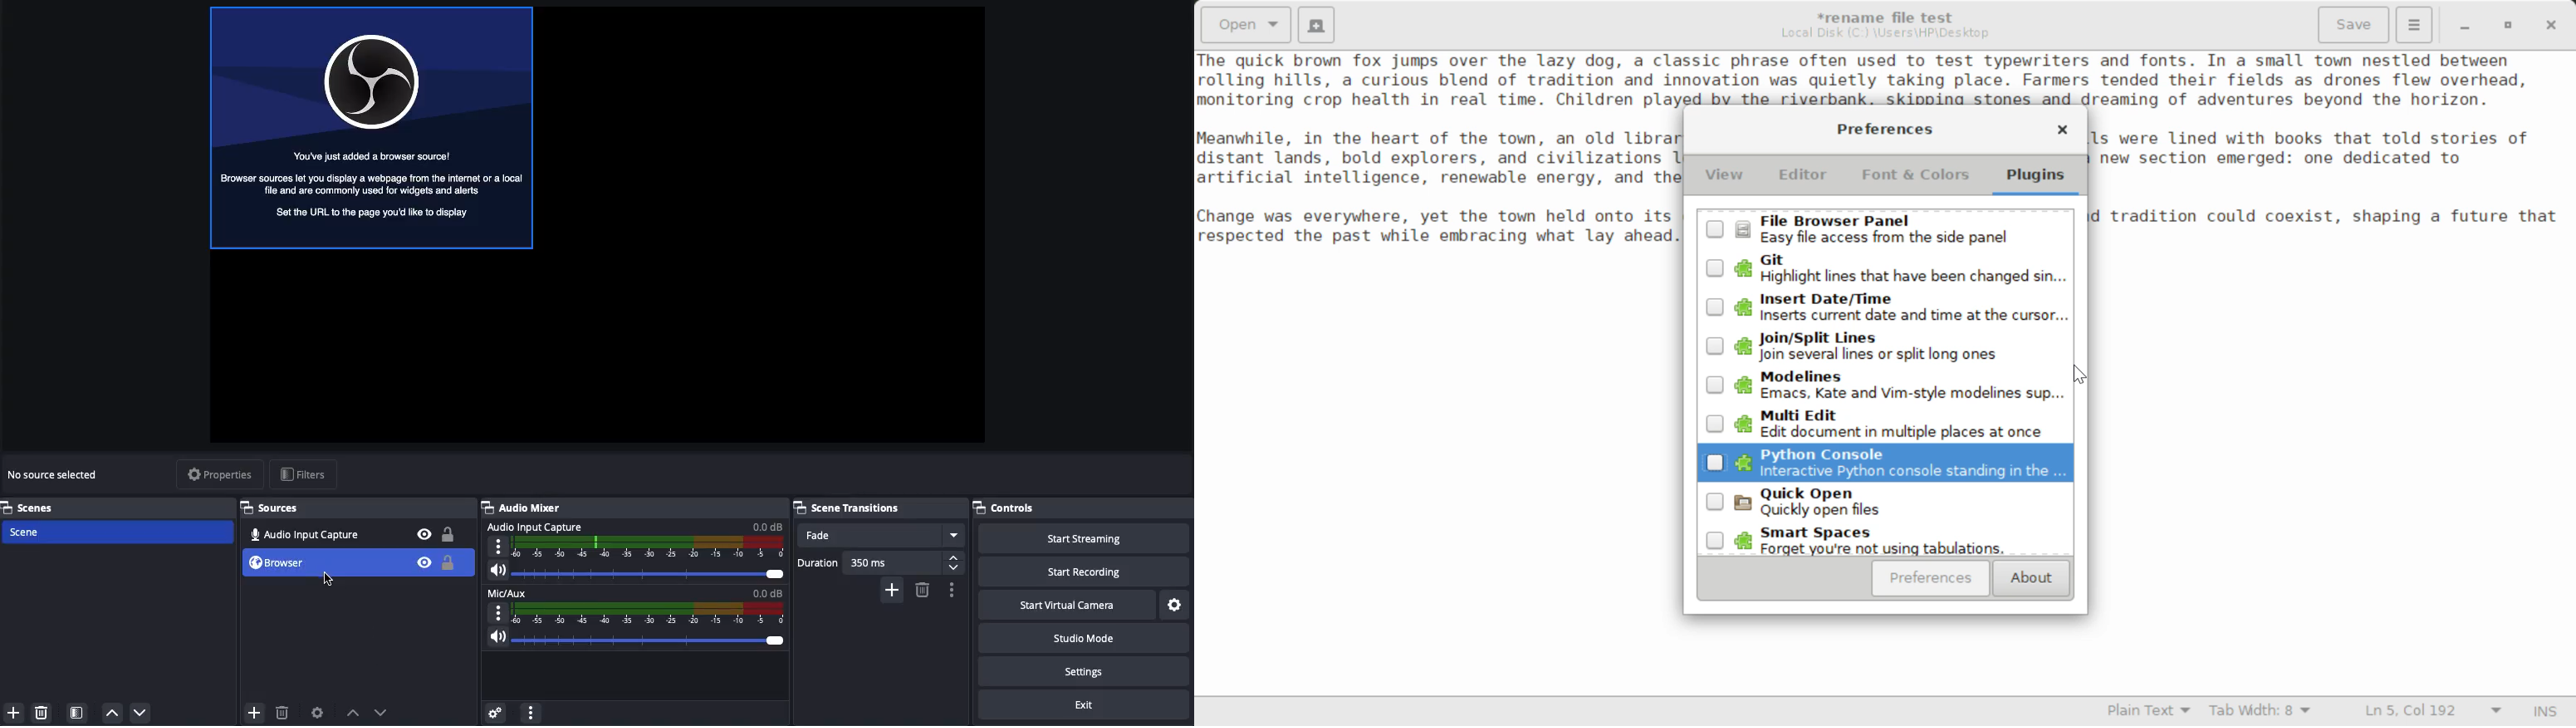  What do you see at coordinates (1885, 424) in the screenshot?
I see `Multi Edit Plugin Button Unselected` at bounding box center [1885, 424].